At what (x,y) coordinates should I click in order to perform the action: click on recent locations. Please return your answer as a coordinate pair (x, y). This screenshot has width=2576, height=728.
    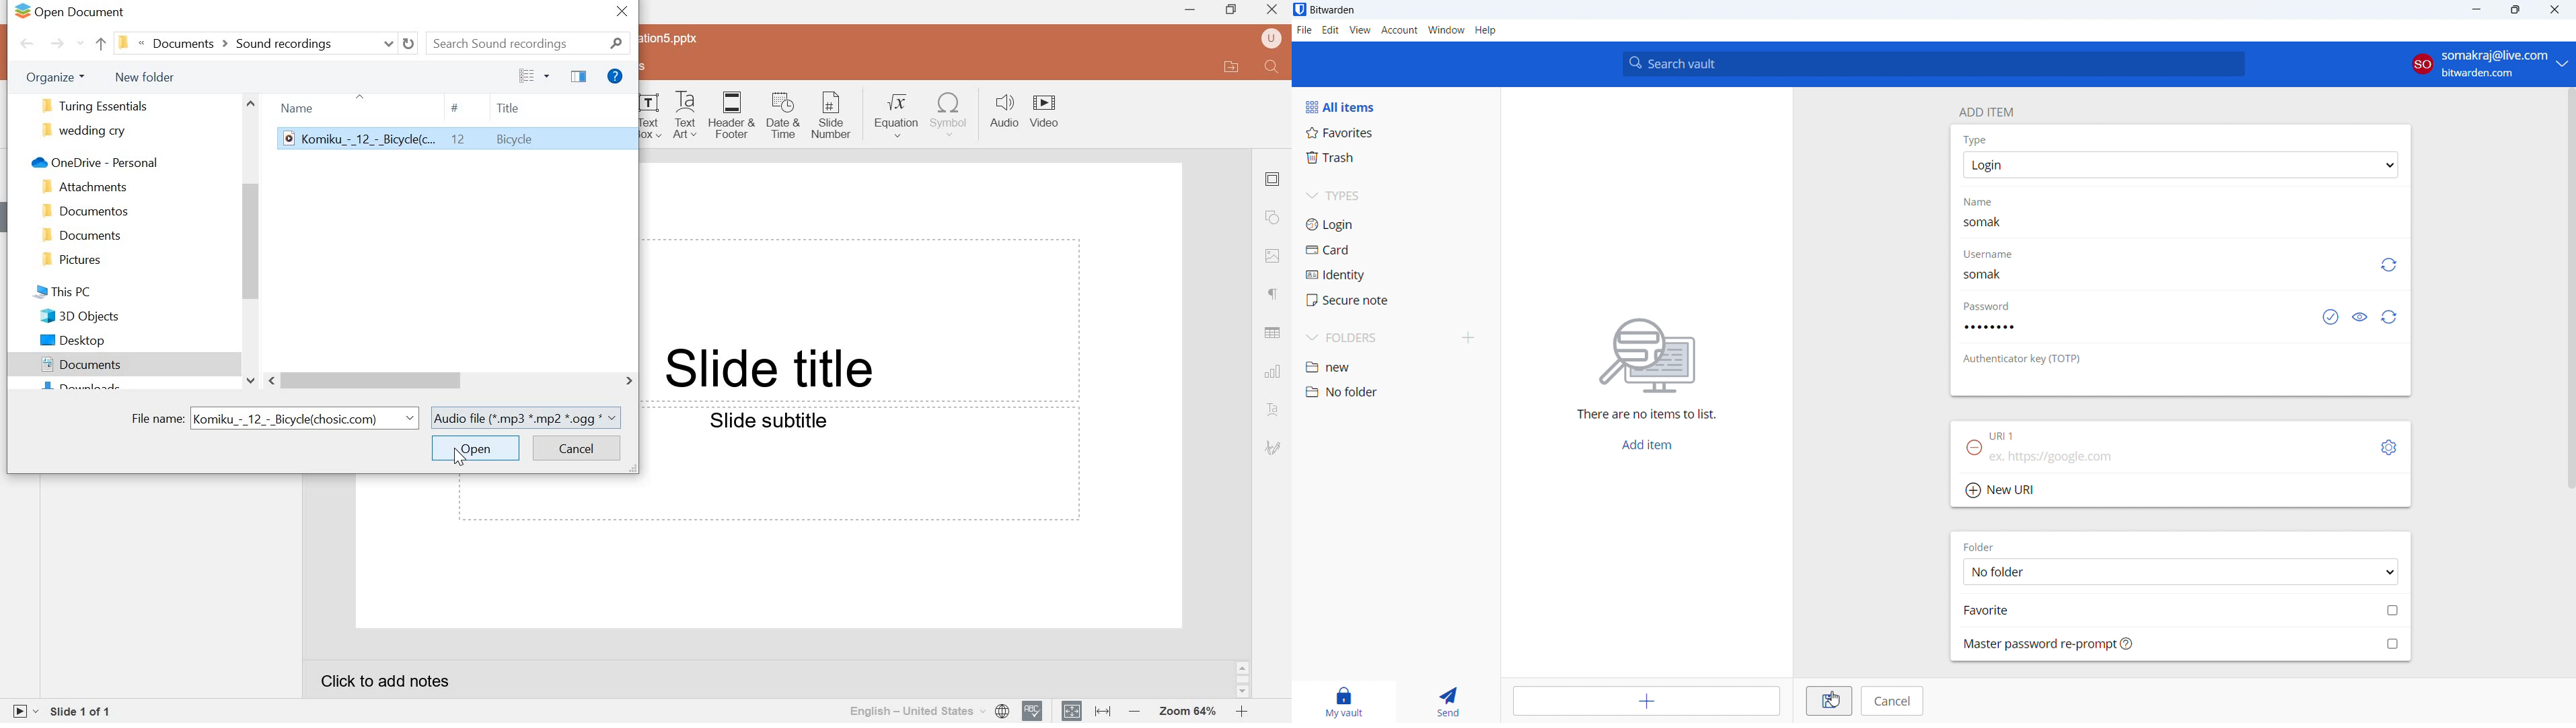
    Looking at the image, I should click on (79, 44).